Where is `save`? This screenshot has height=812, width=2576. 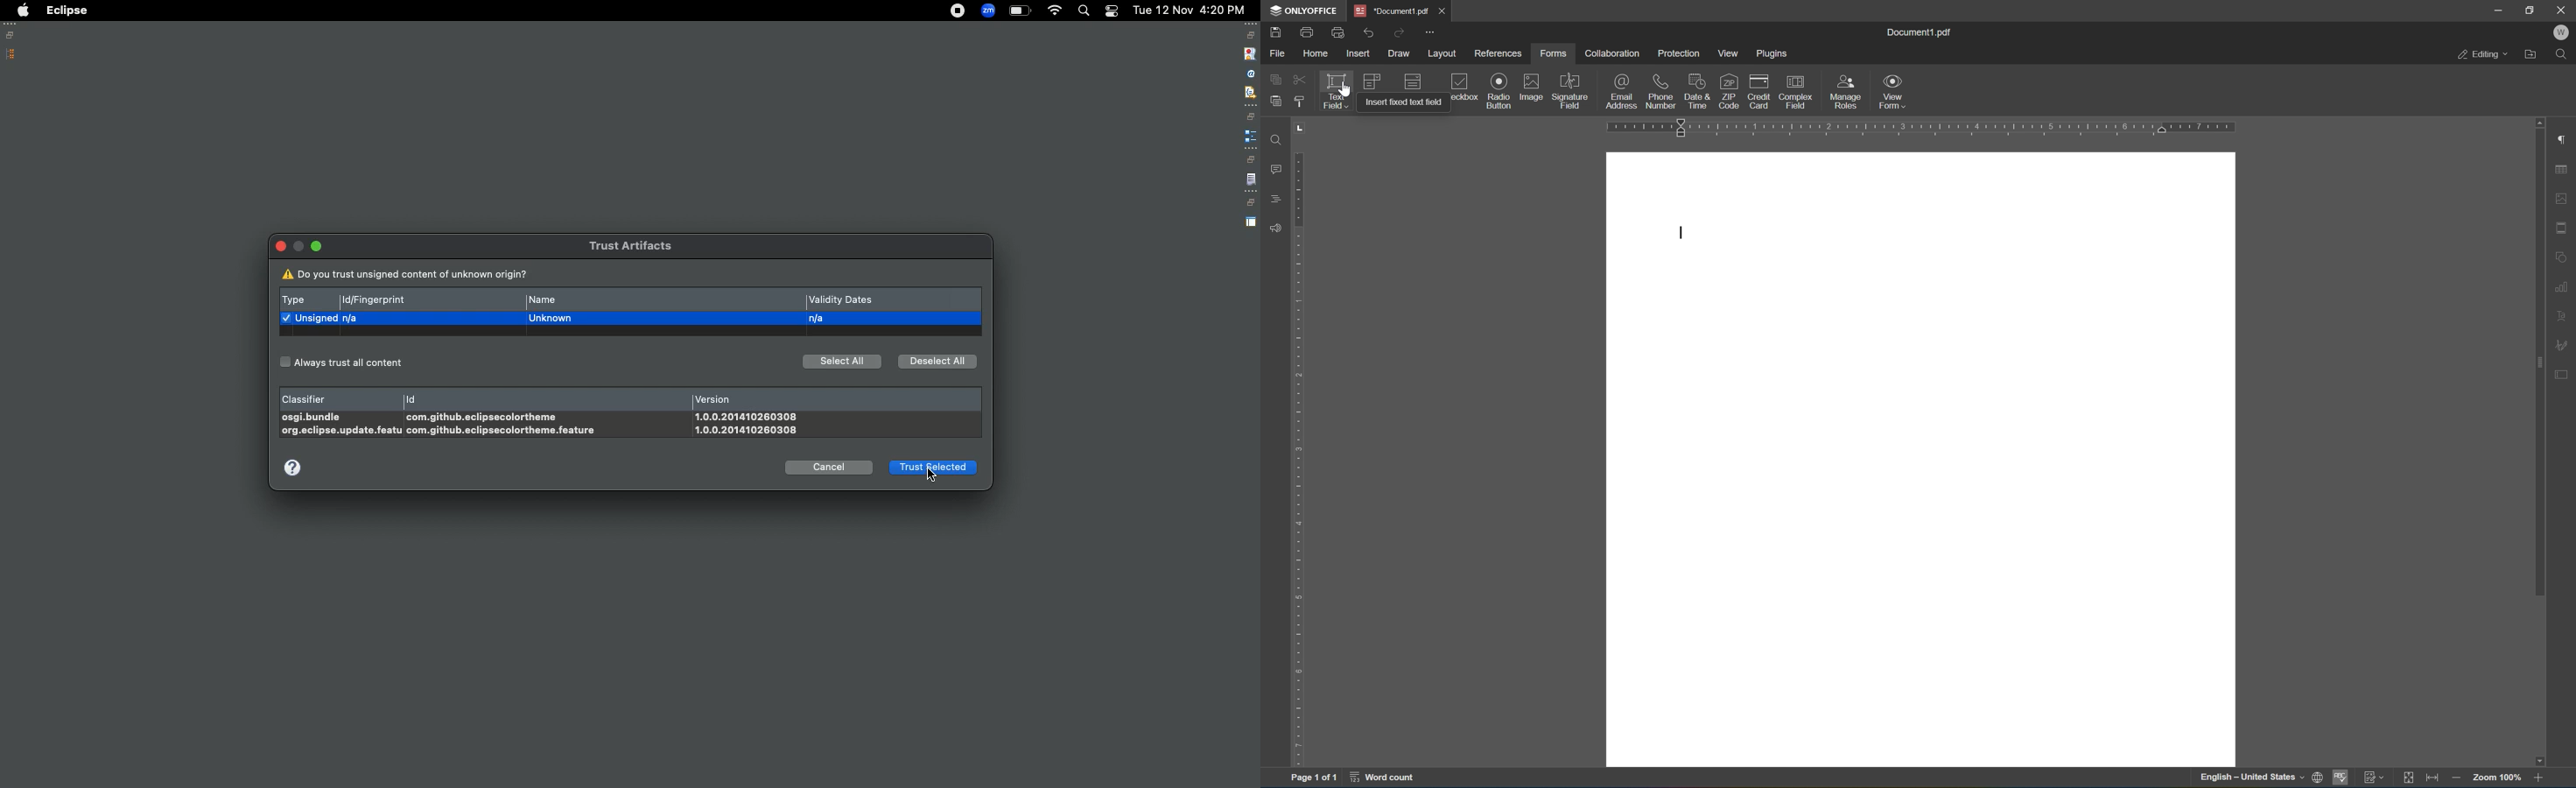
save is located at coordinates (1276, 33).